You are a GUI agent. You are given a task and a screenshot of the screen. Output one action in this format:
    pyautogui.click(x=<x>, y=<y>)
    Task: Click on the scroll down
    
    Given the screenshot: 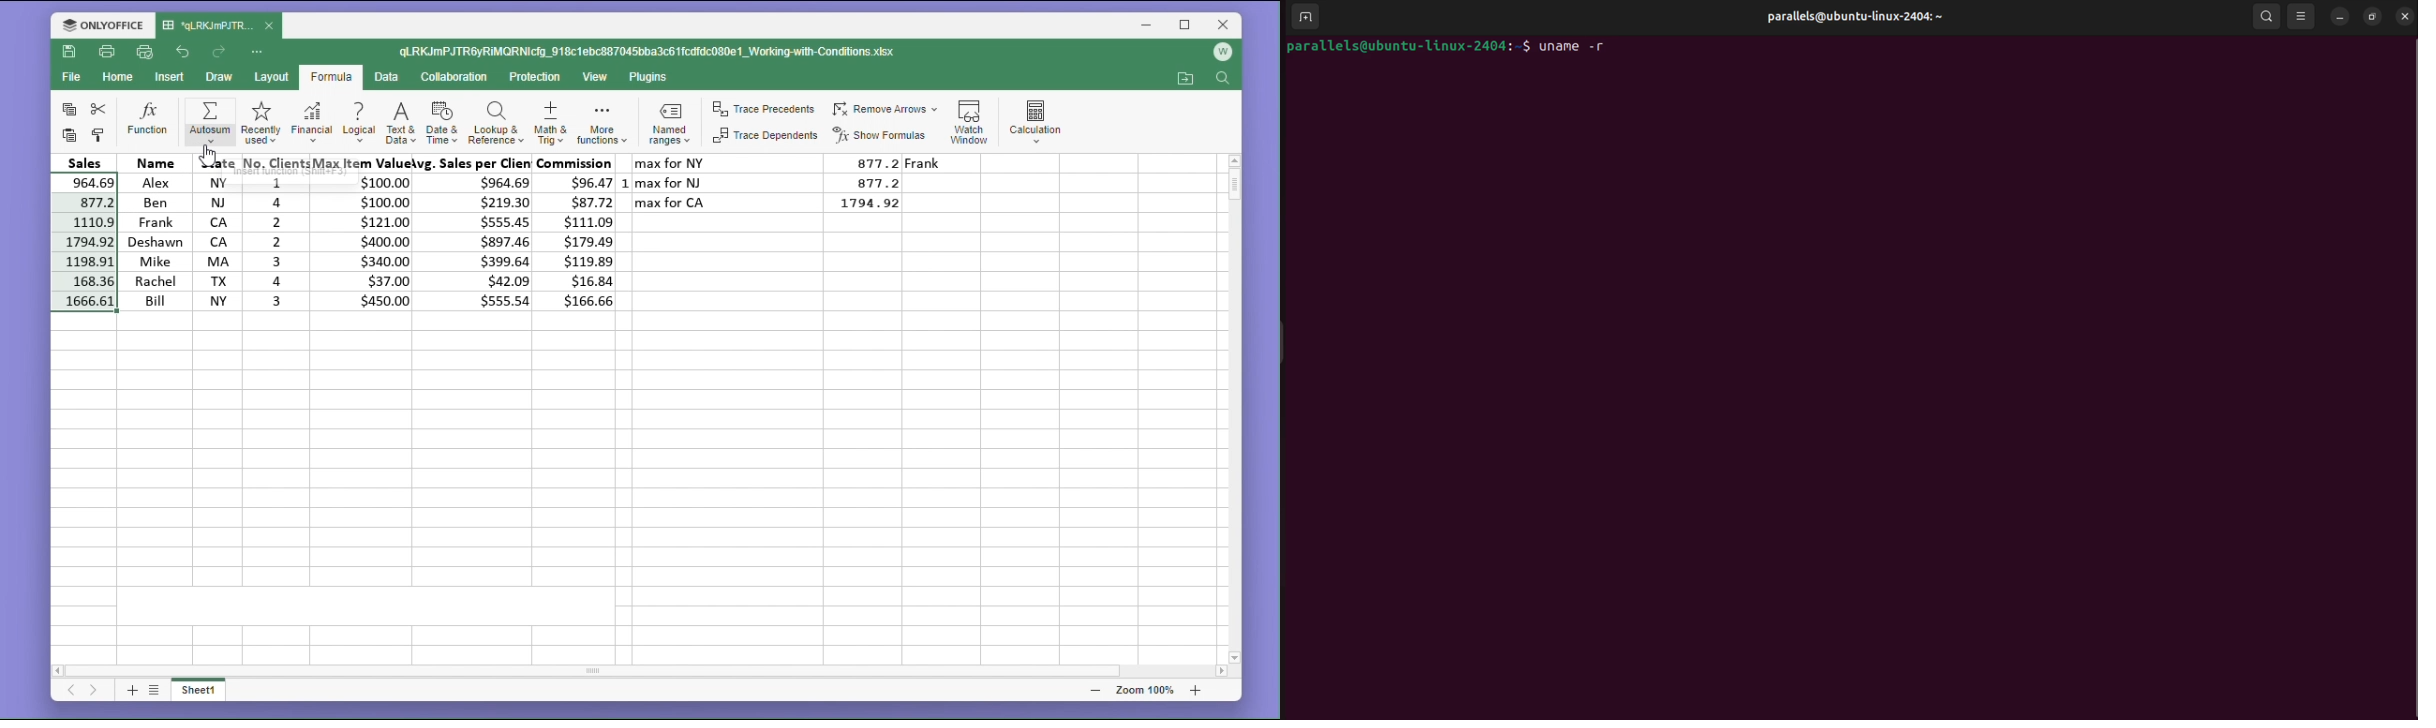 What is the action you would take?
    pyautogui.click(x=1235, y=657)
    